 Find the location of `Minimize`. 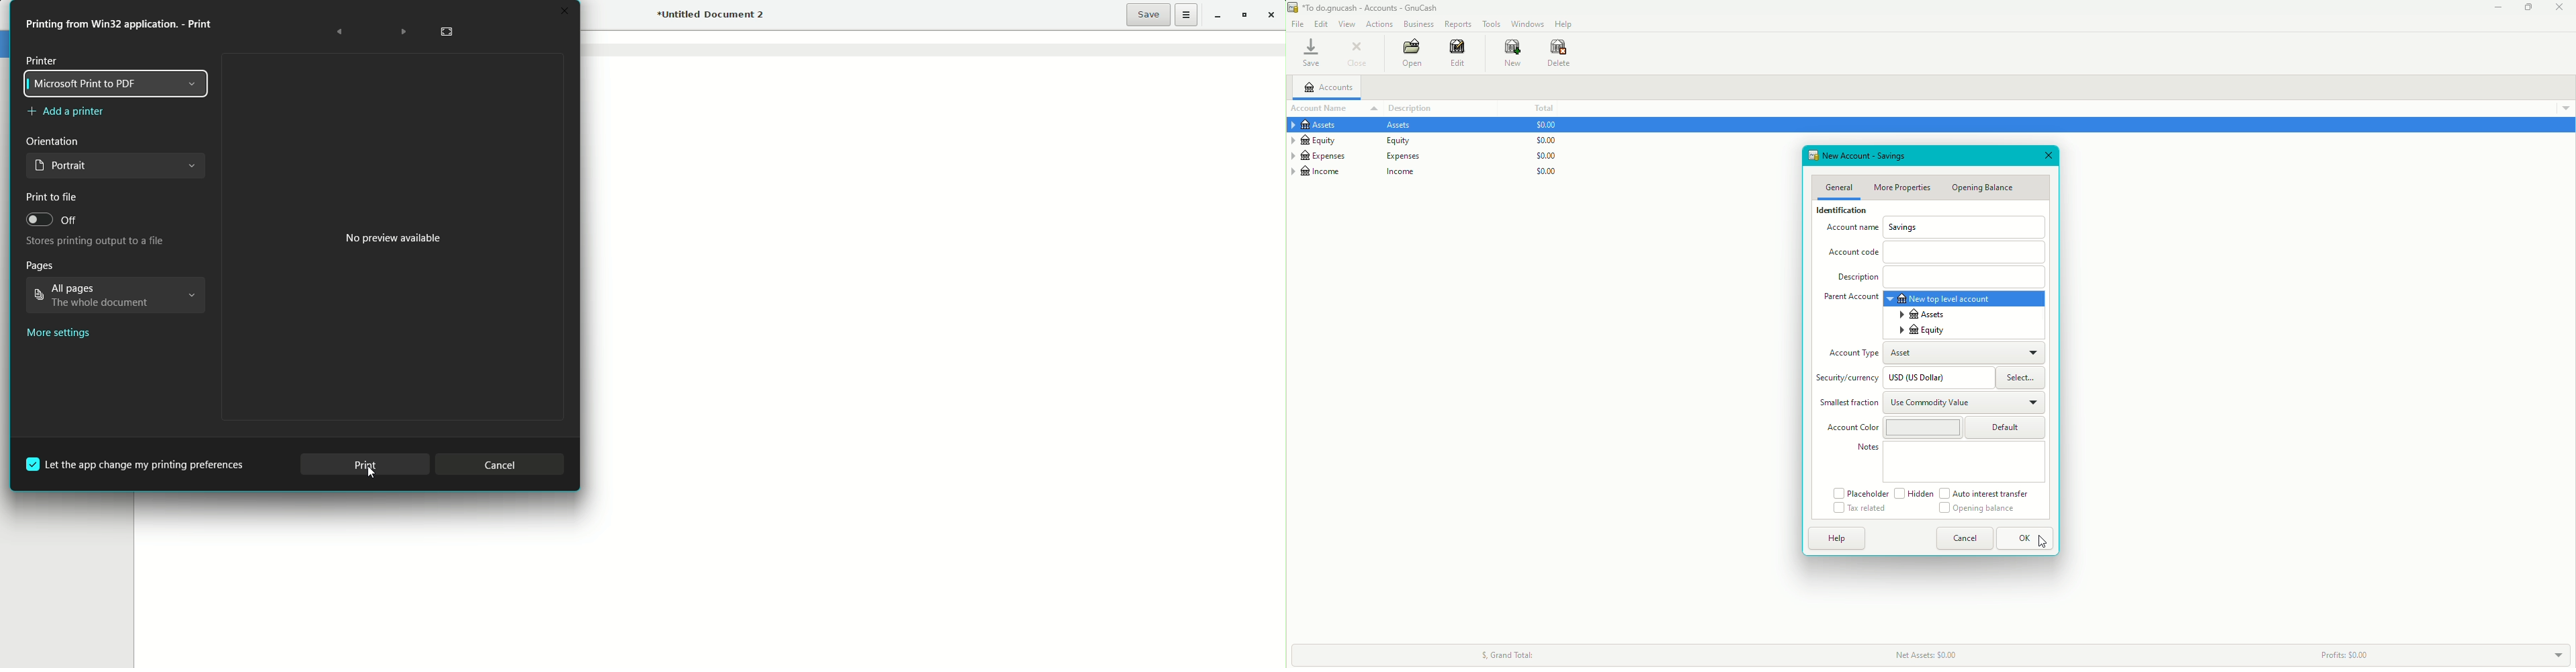

Minimize is located at coordinates (1215, 14).